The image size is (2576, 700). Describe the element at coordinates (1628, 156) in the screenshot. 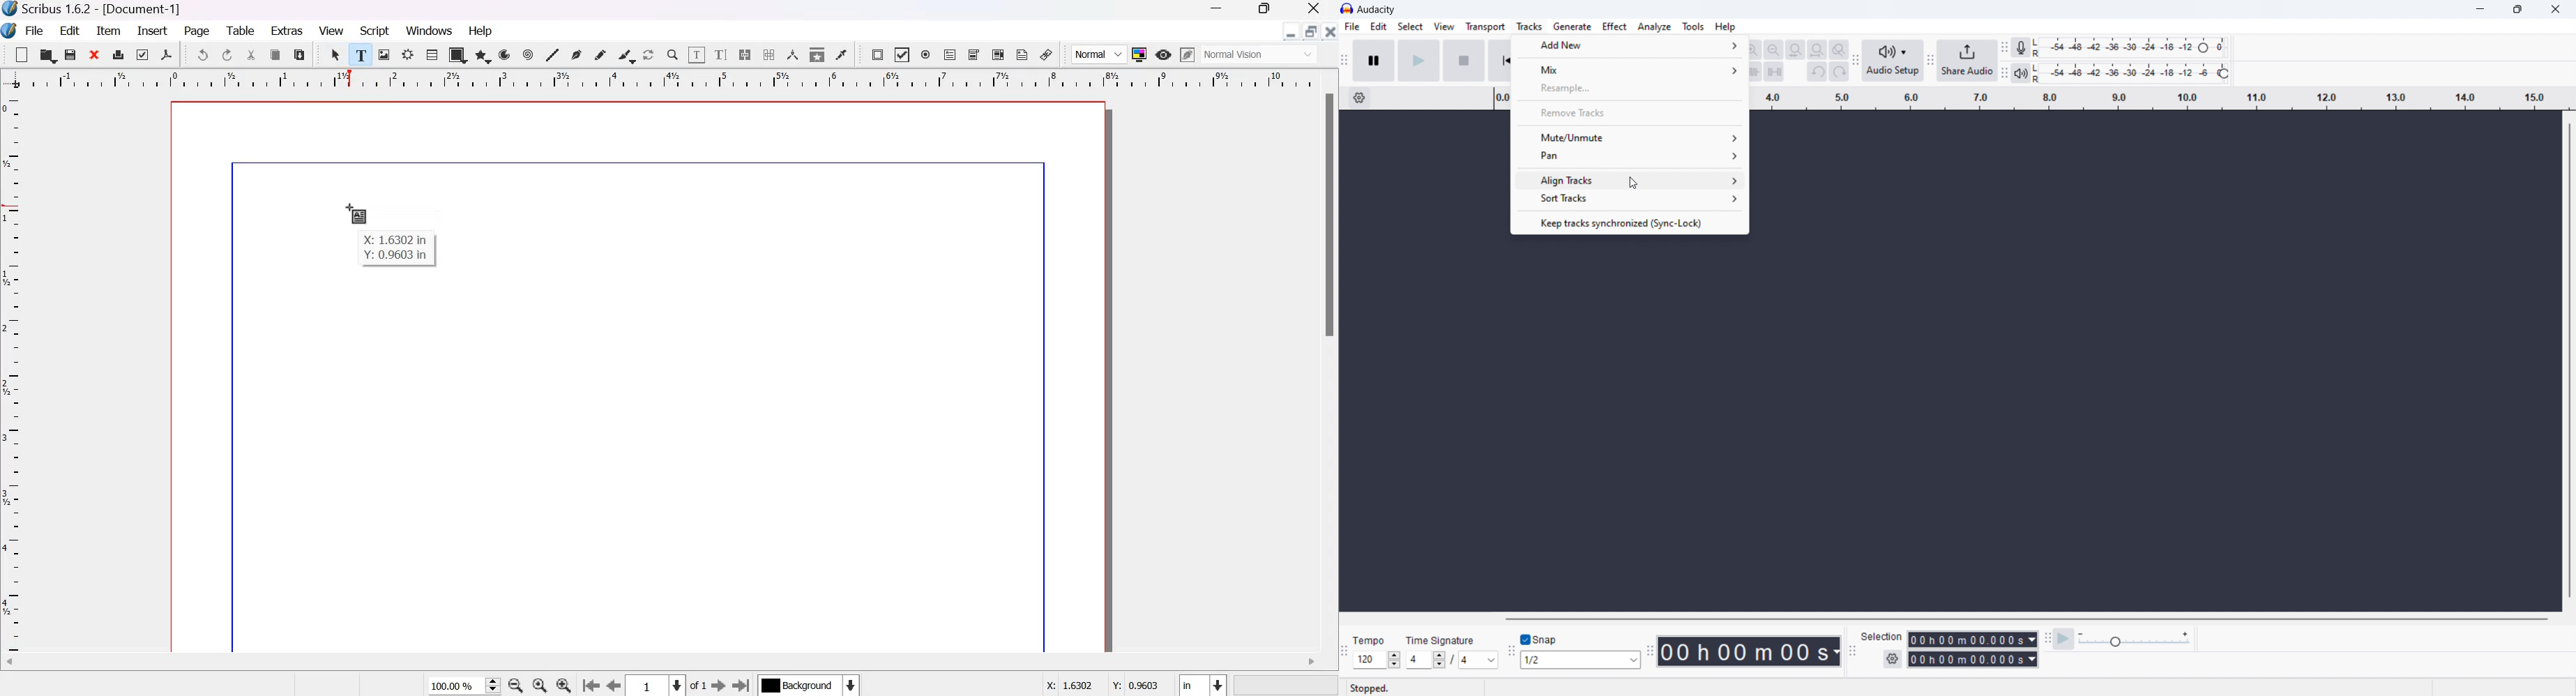

I see `pan` at that location.